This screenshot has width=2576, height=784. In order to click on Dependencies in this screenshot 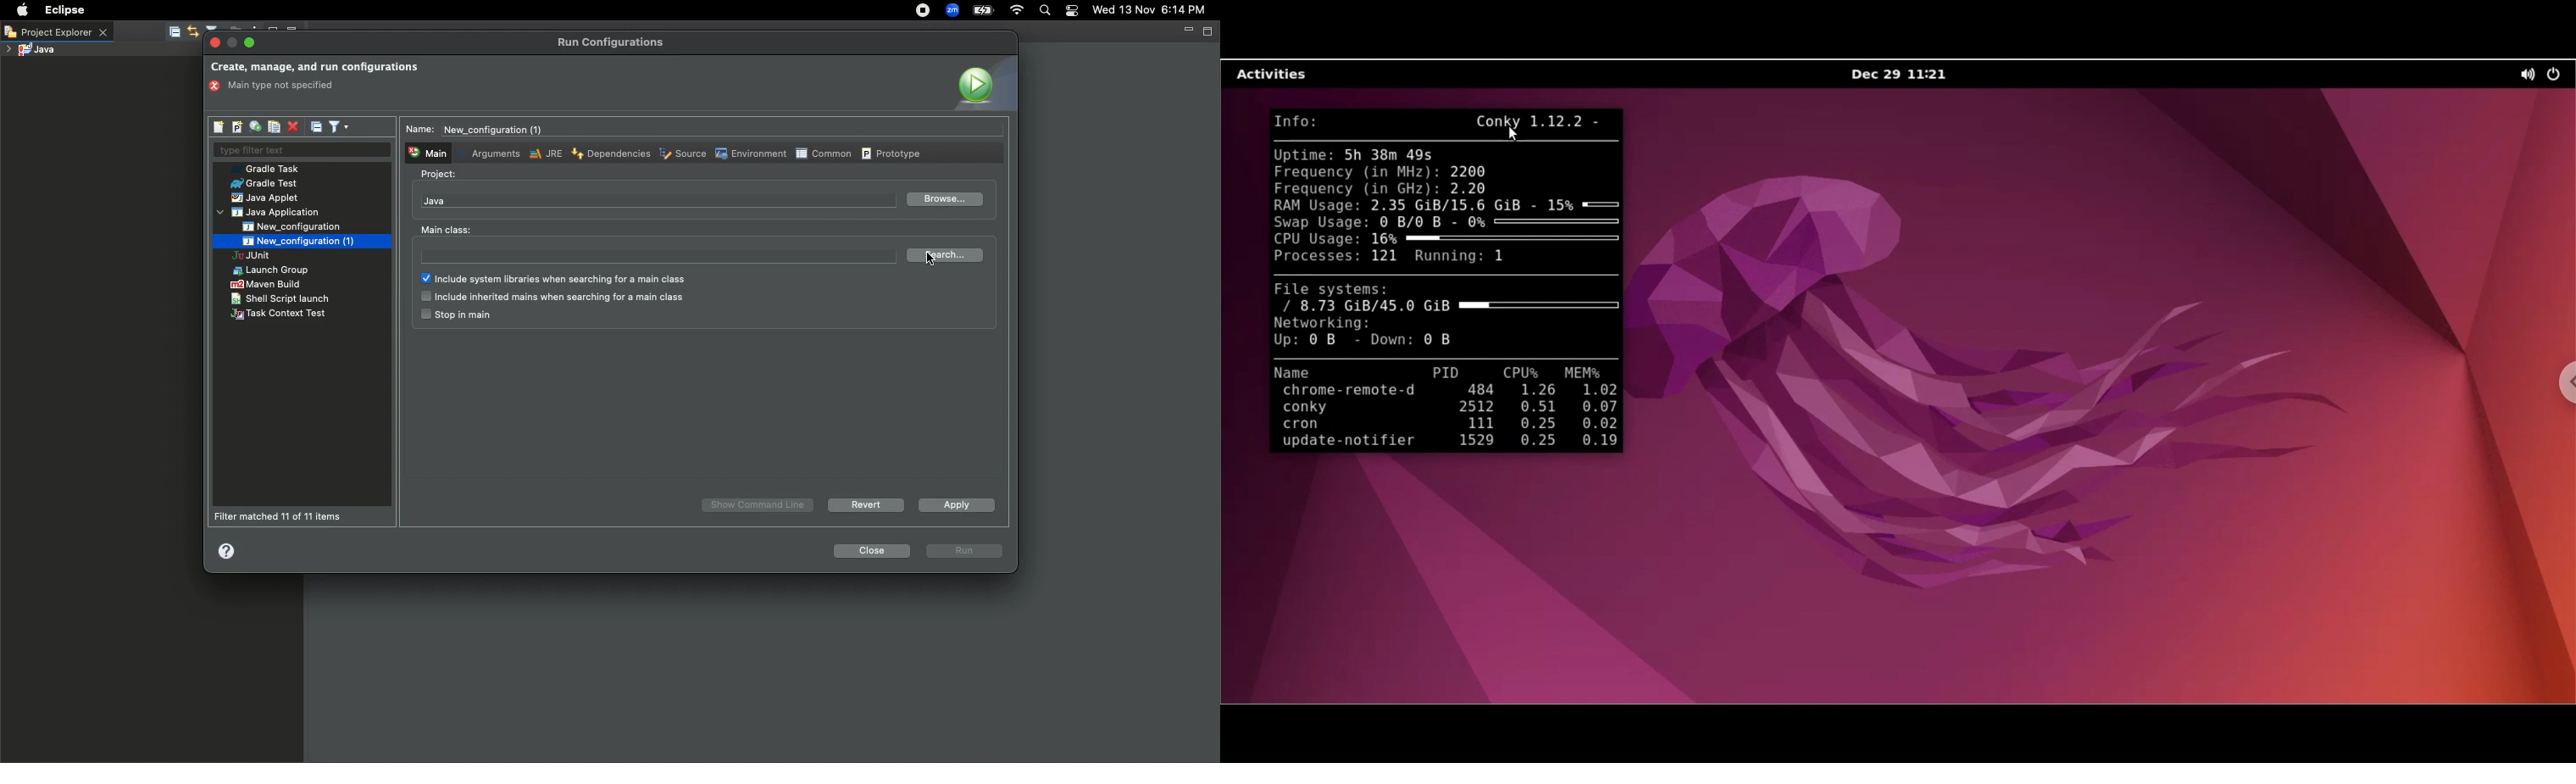, I will do `click(609, 153)`.